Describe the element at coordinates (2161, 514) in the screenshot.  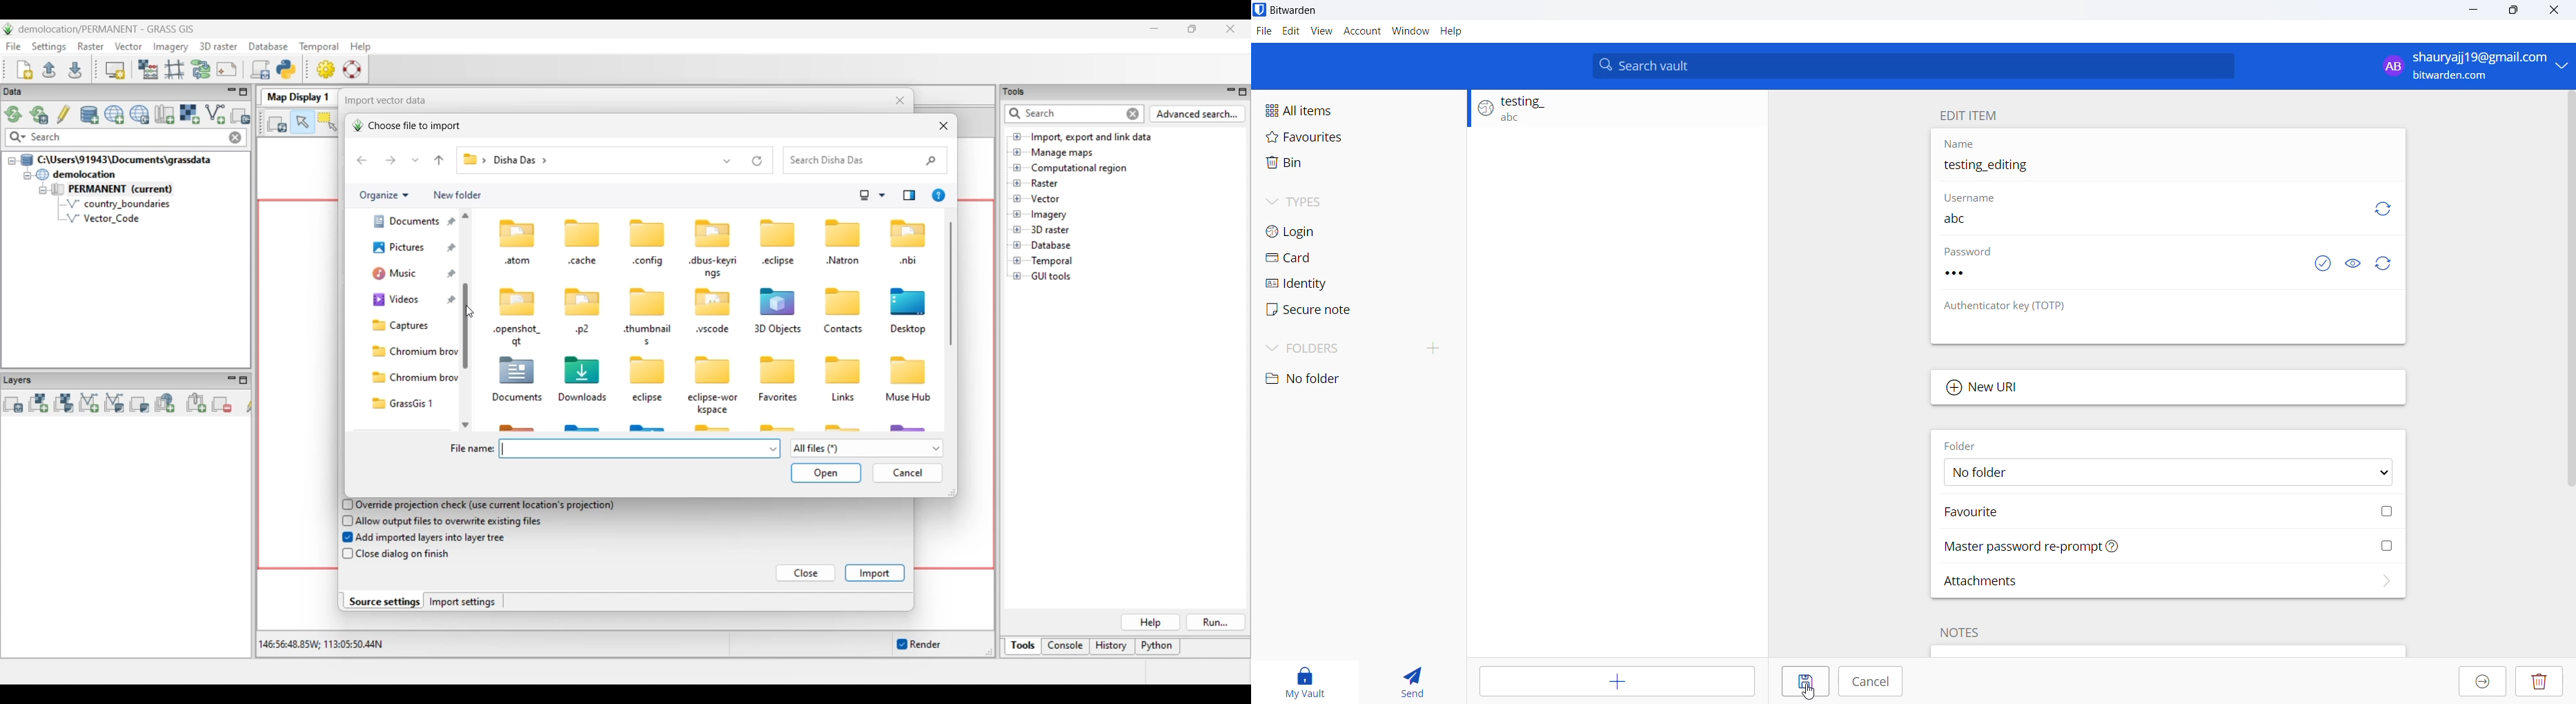
I see `Mark Favorite checkbox` at that location.